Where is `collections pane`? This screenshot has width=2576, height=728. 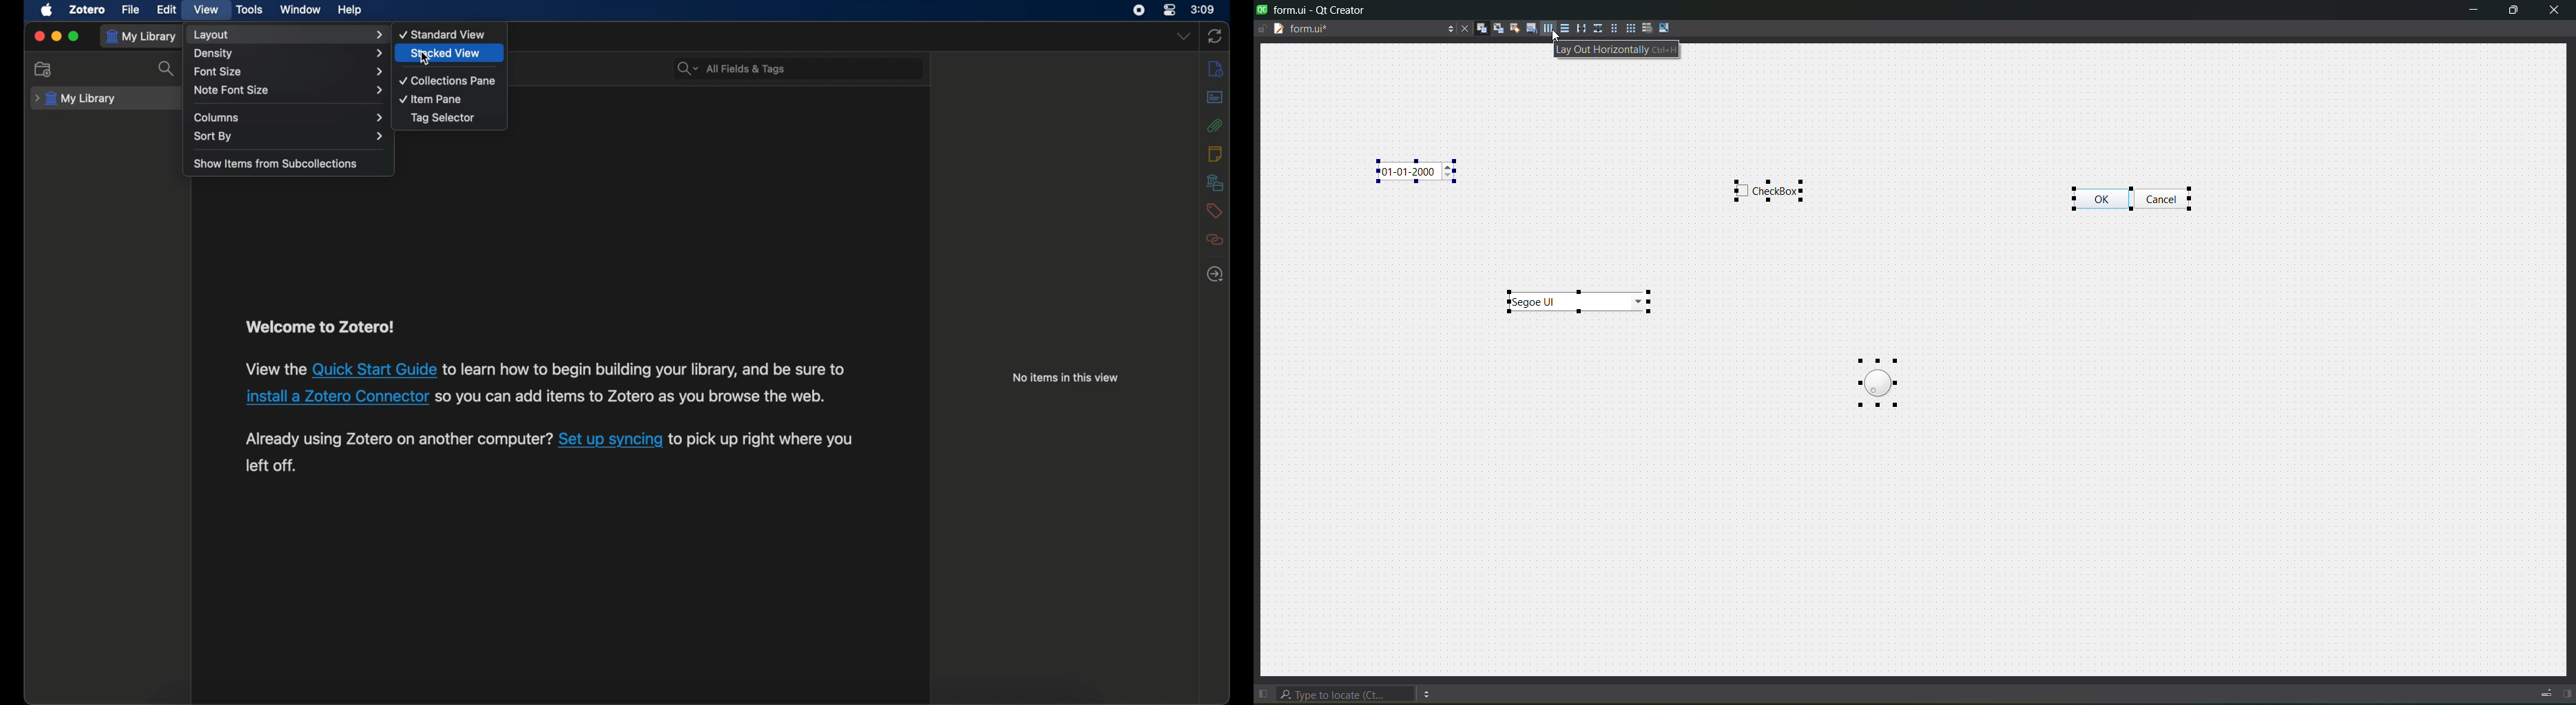 collections pane is located at coordinates (447, 81).